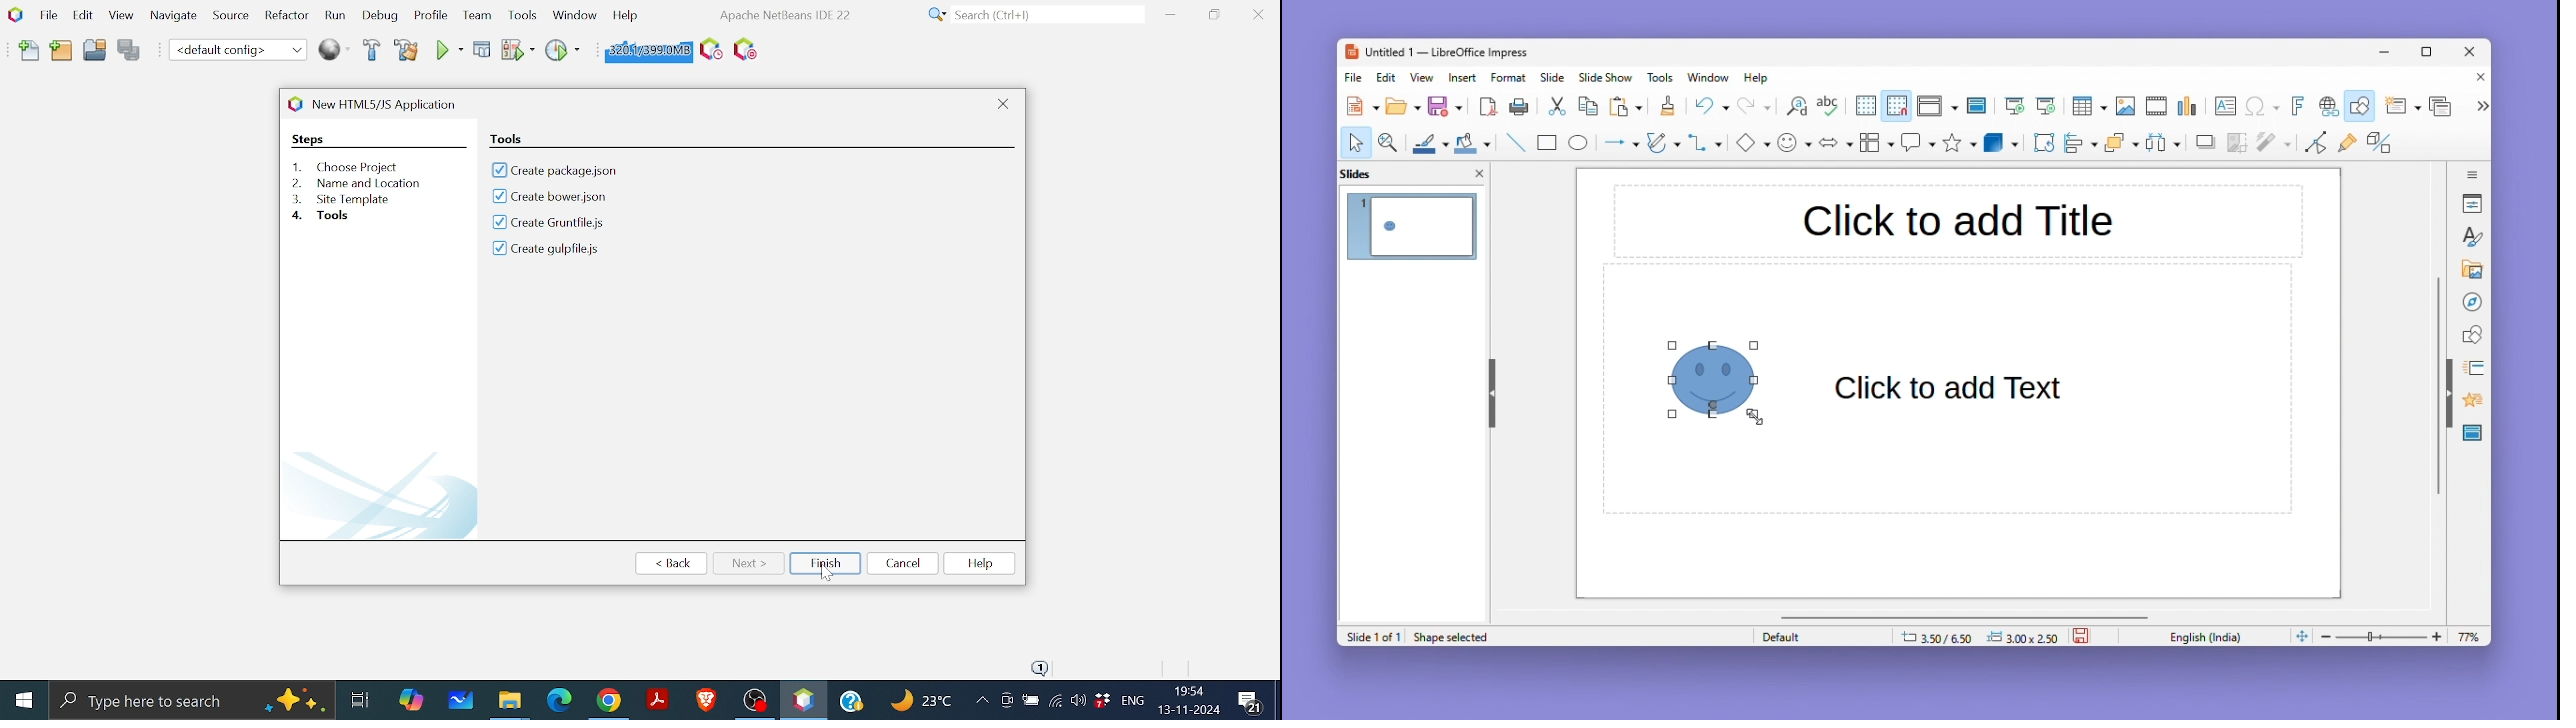  Describe the element at coordinates (338, 216) in the screenshot. I see `4. Tools` at that location.